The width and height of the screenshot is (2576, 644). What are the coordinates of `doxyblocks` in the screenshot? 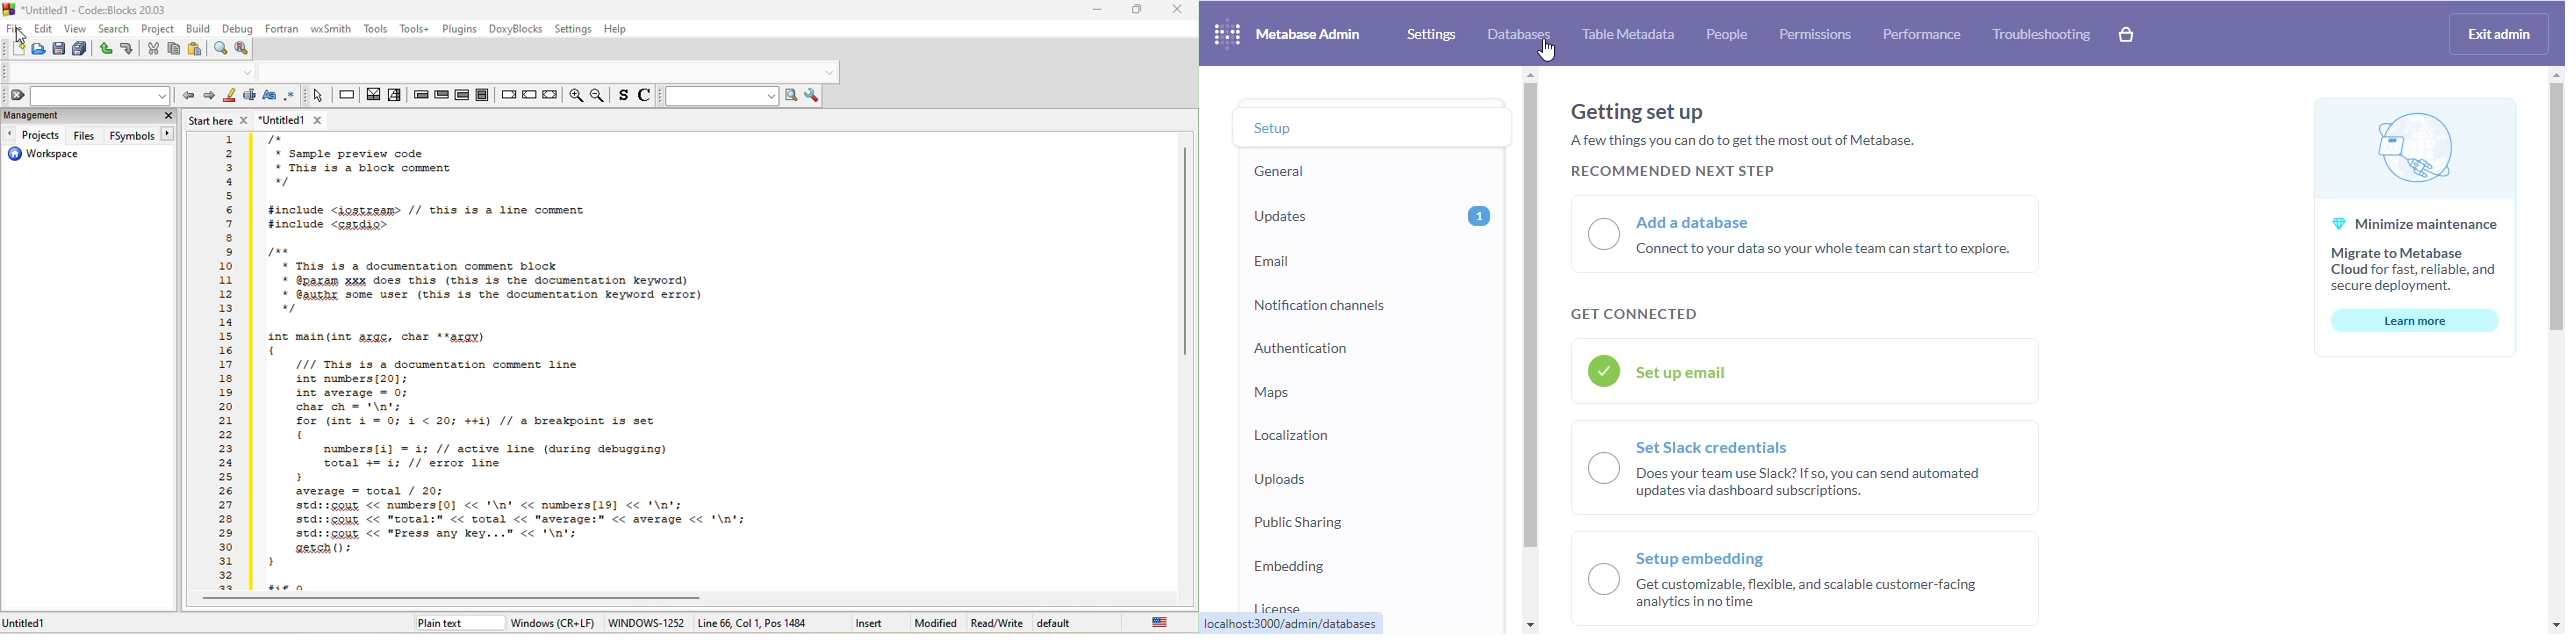 It's located at (517, 30).